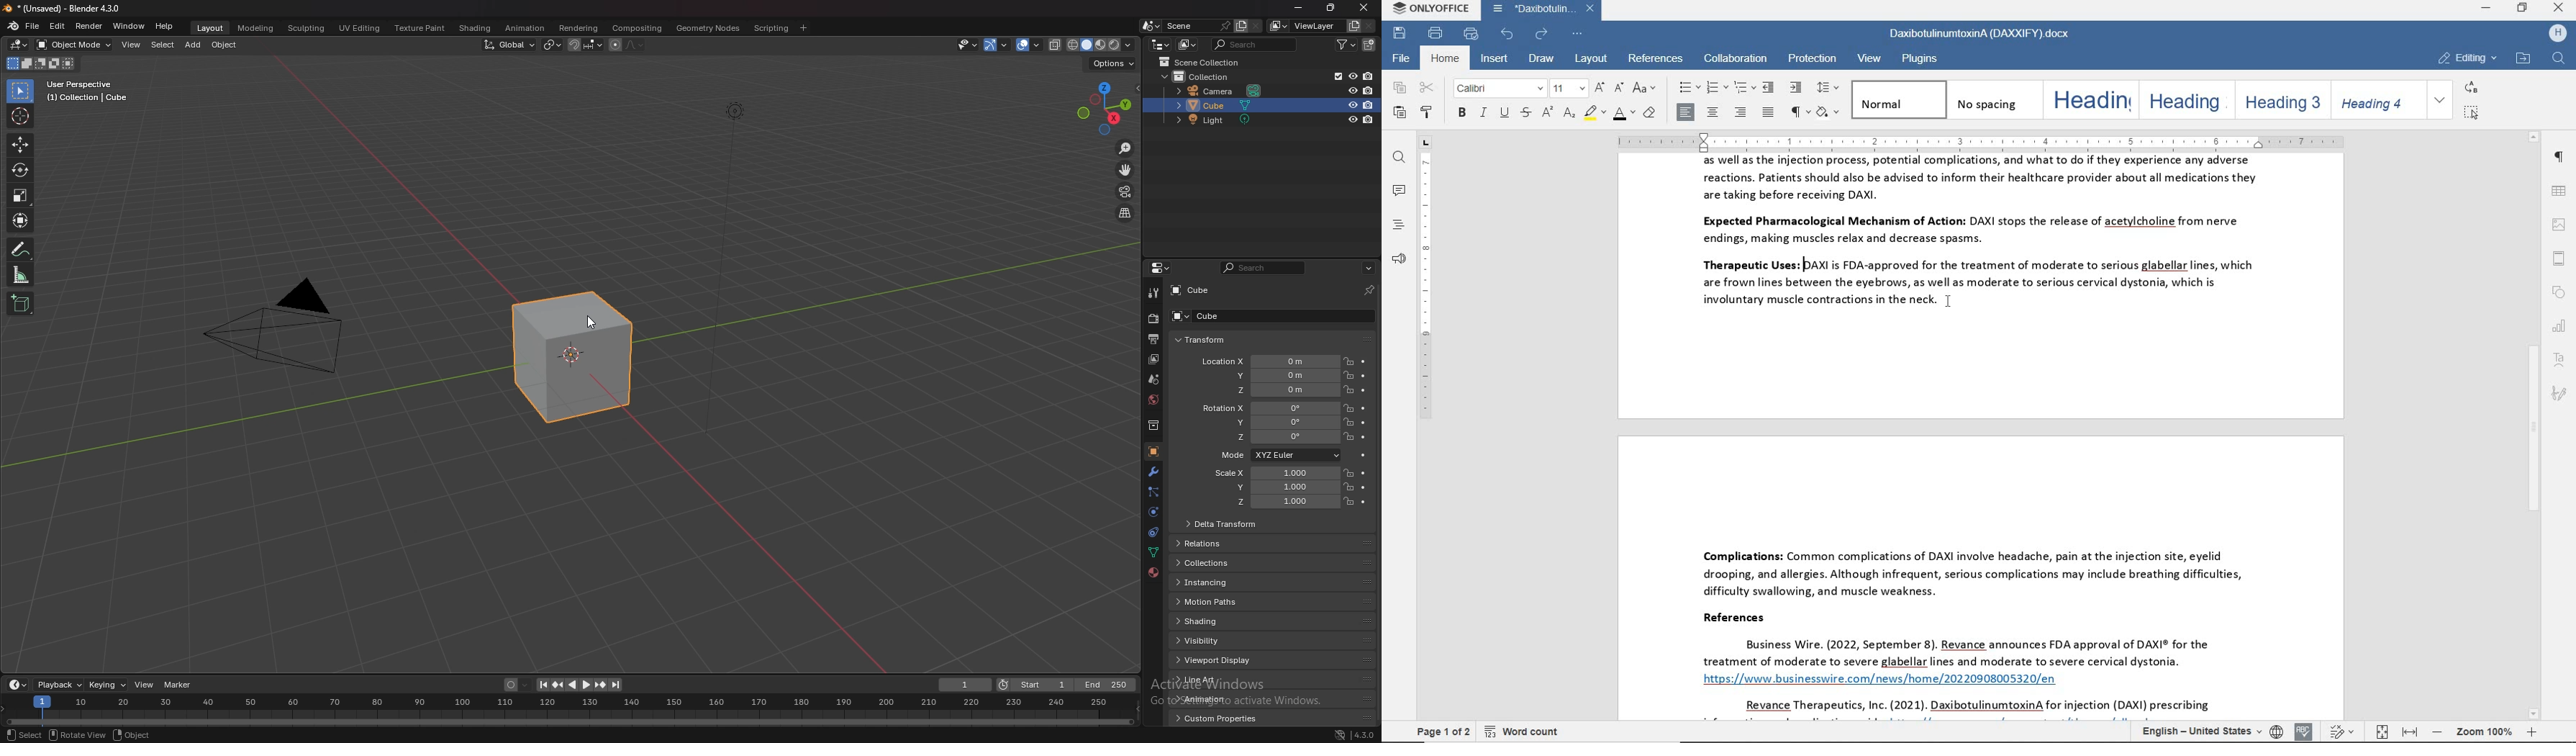 The image size is (2576, 756). What do you see at coordinates (541, 685) in the screenshot?
I see `jump to endpoint` at bounding box center [541, 685].